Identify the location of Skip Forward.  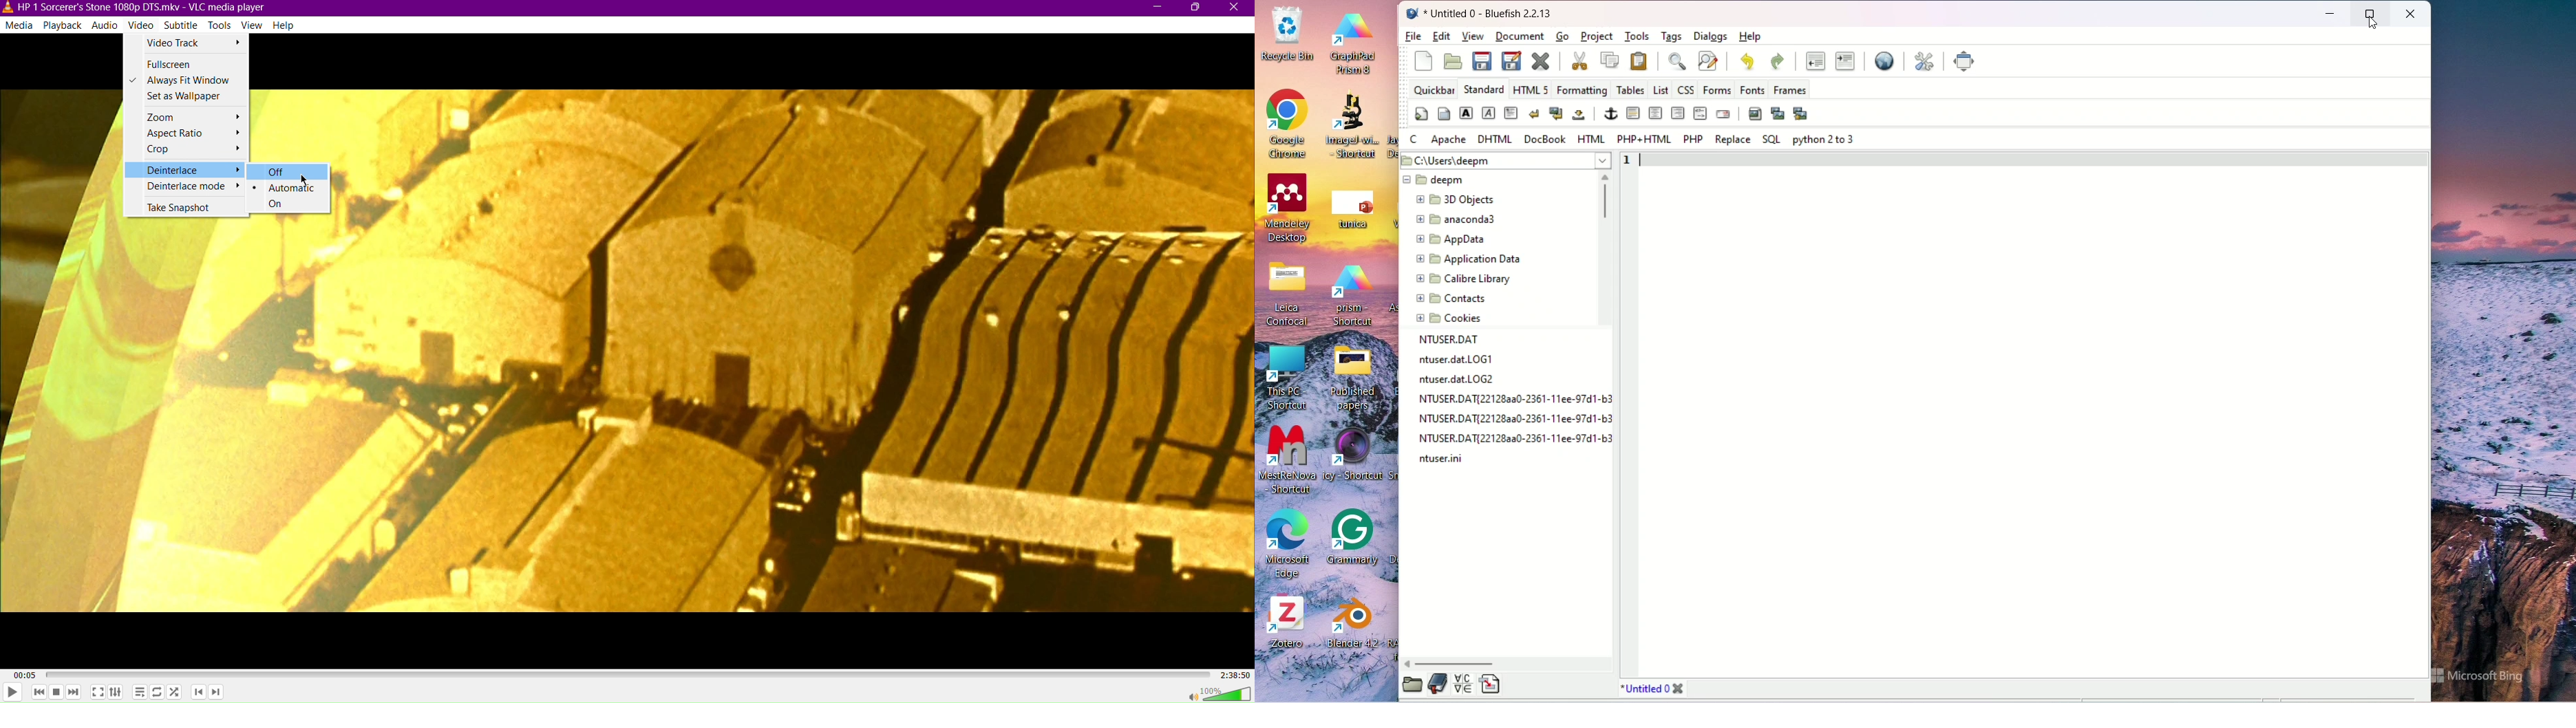
(75, 691).